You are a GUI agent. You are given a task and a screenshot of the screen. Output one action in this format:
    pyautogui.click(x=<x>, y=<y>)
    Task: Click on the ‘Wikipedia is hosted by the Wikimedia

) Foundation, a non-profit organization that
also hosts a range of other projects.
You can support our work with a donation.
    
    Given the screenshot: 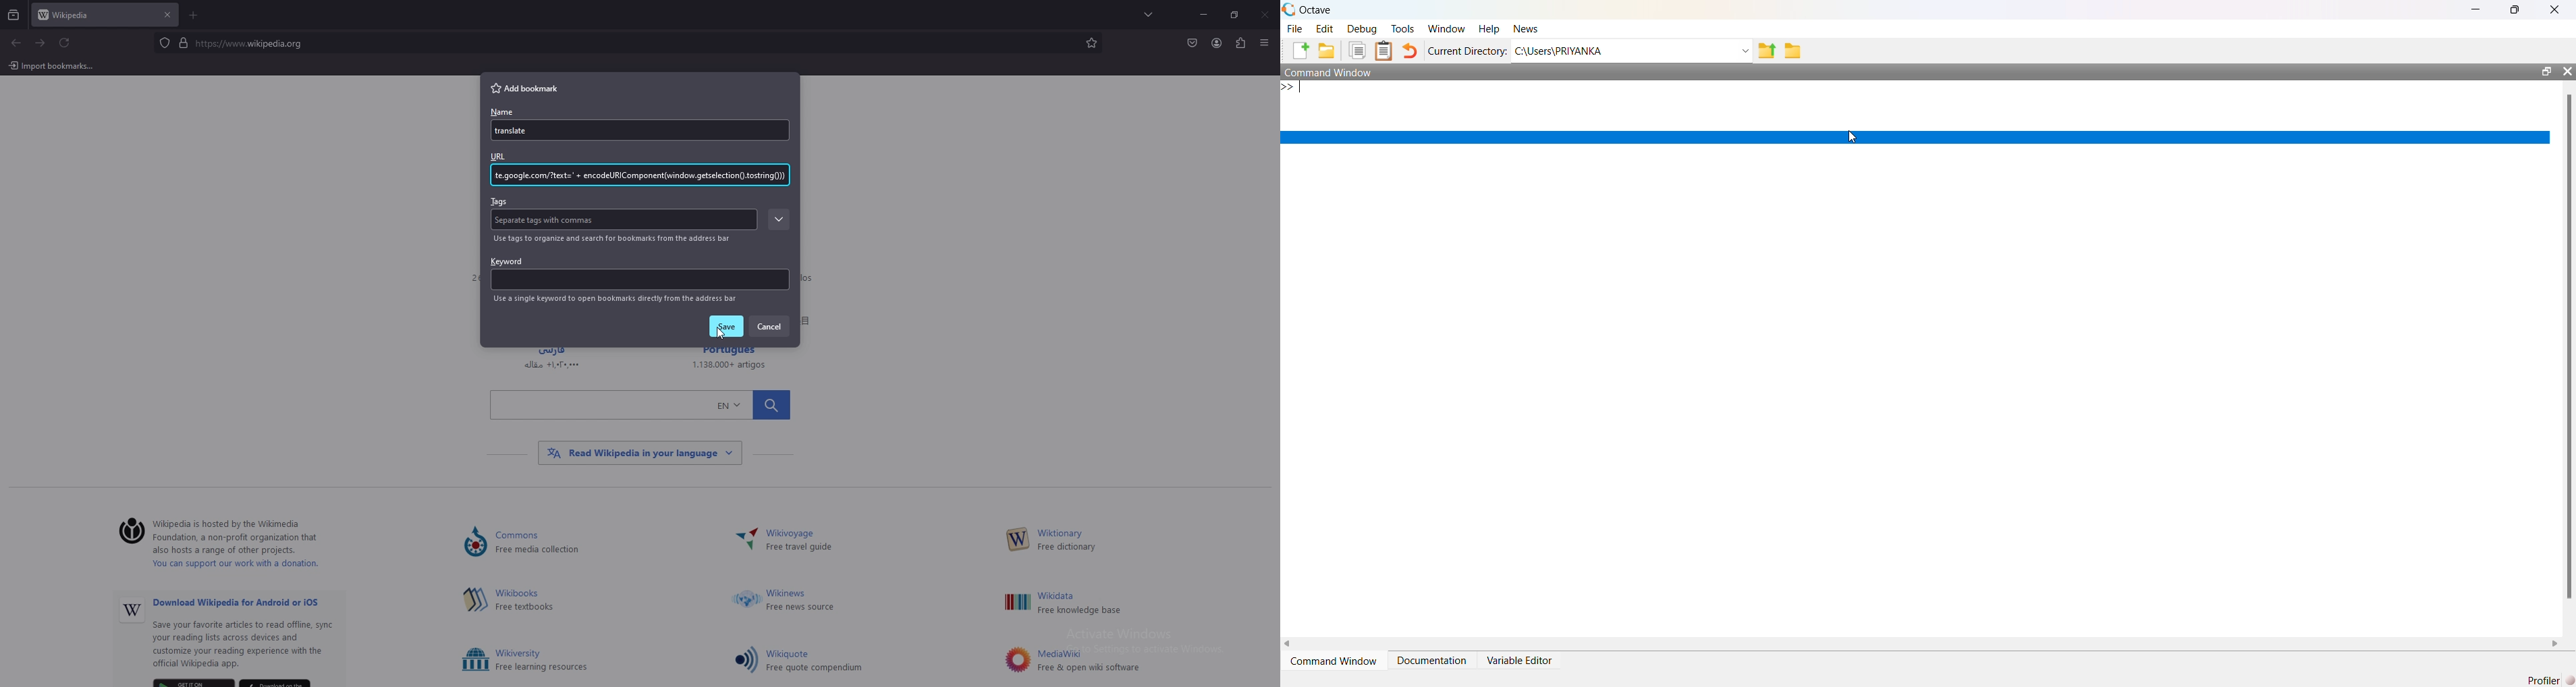 What is the action you would take?
    pyautogui.click(x=247, y=546)
    